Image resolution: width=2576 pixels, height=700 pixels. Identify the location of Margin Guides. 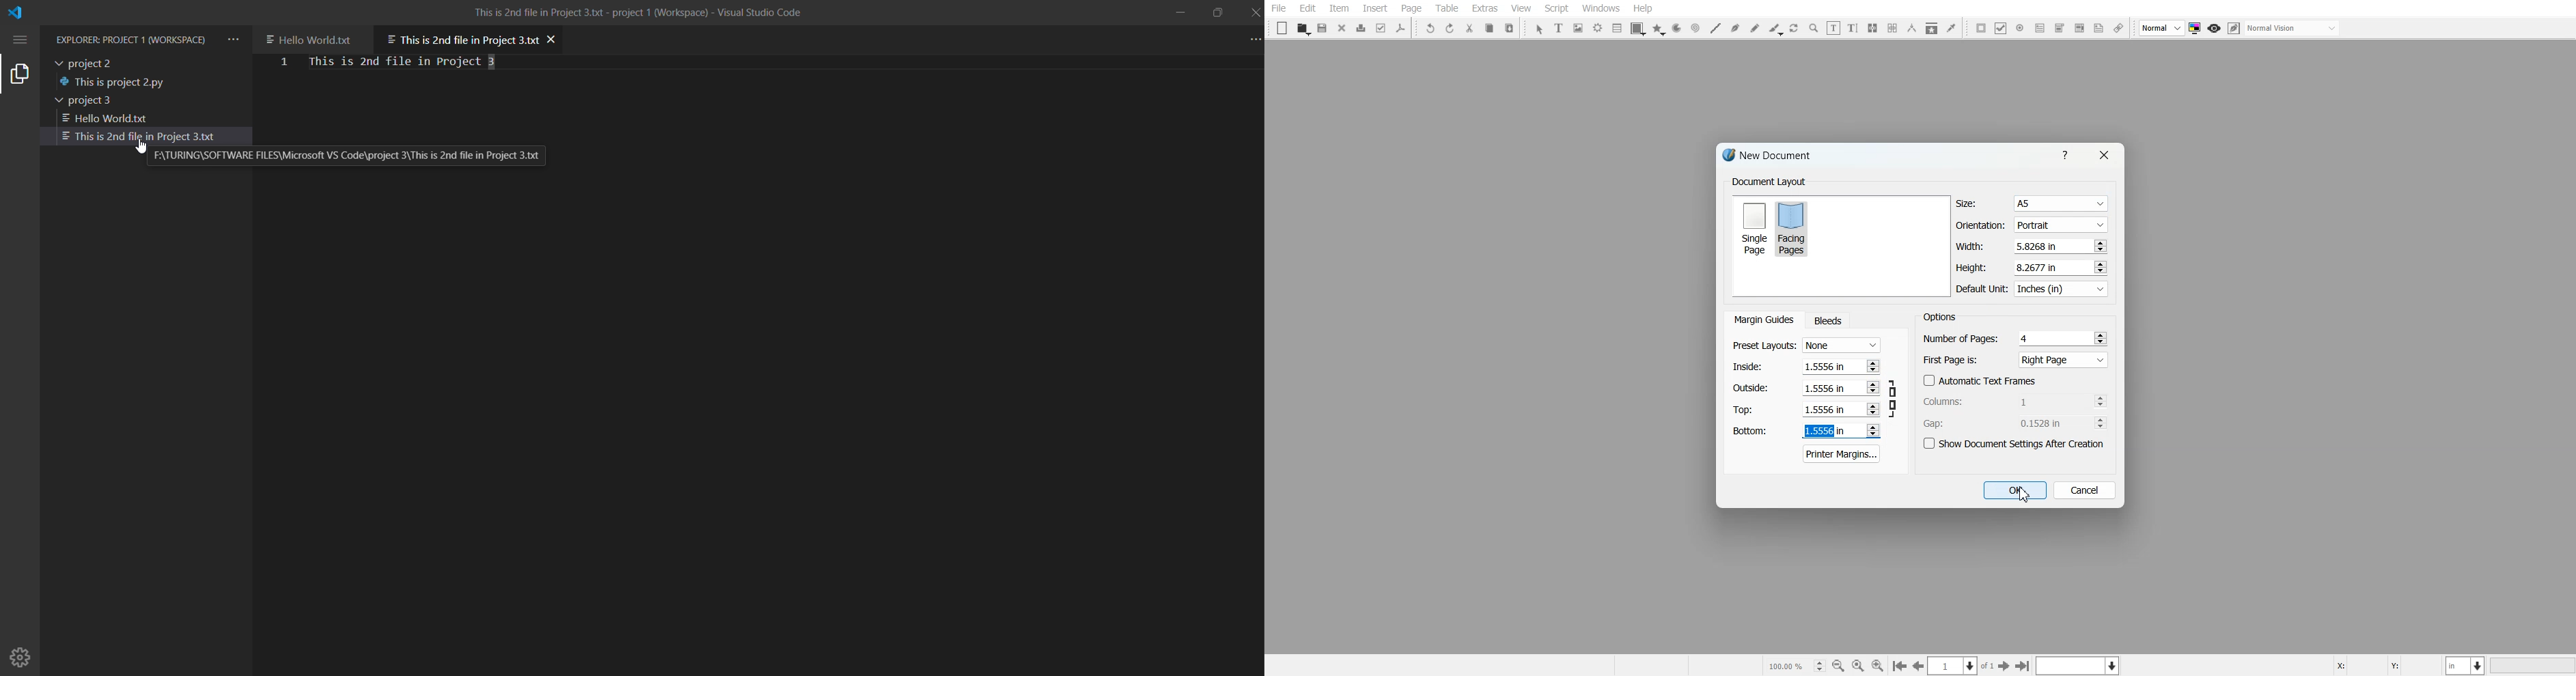
(1762, 320).